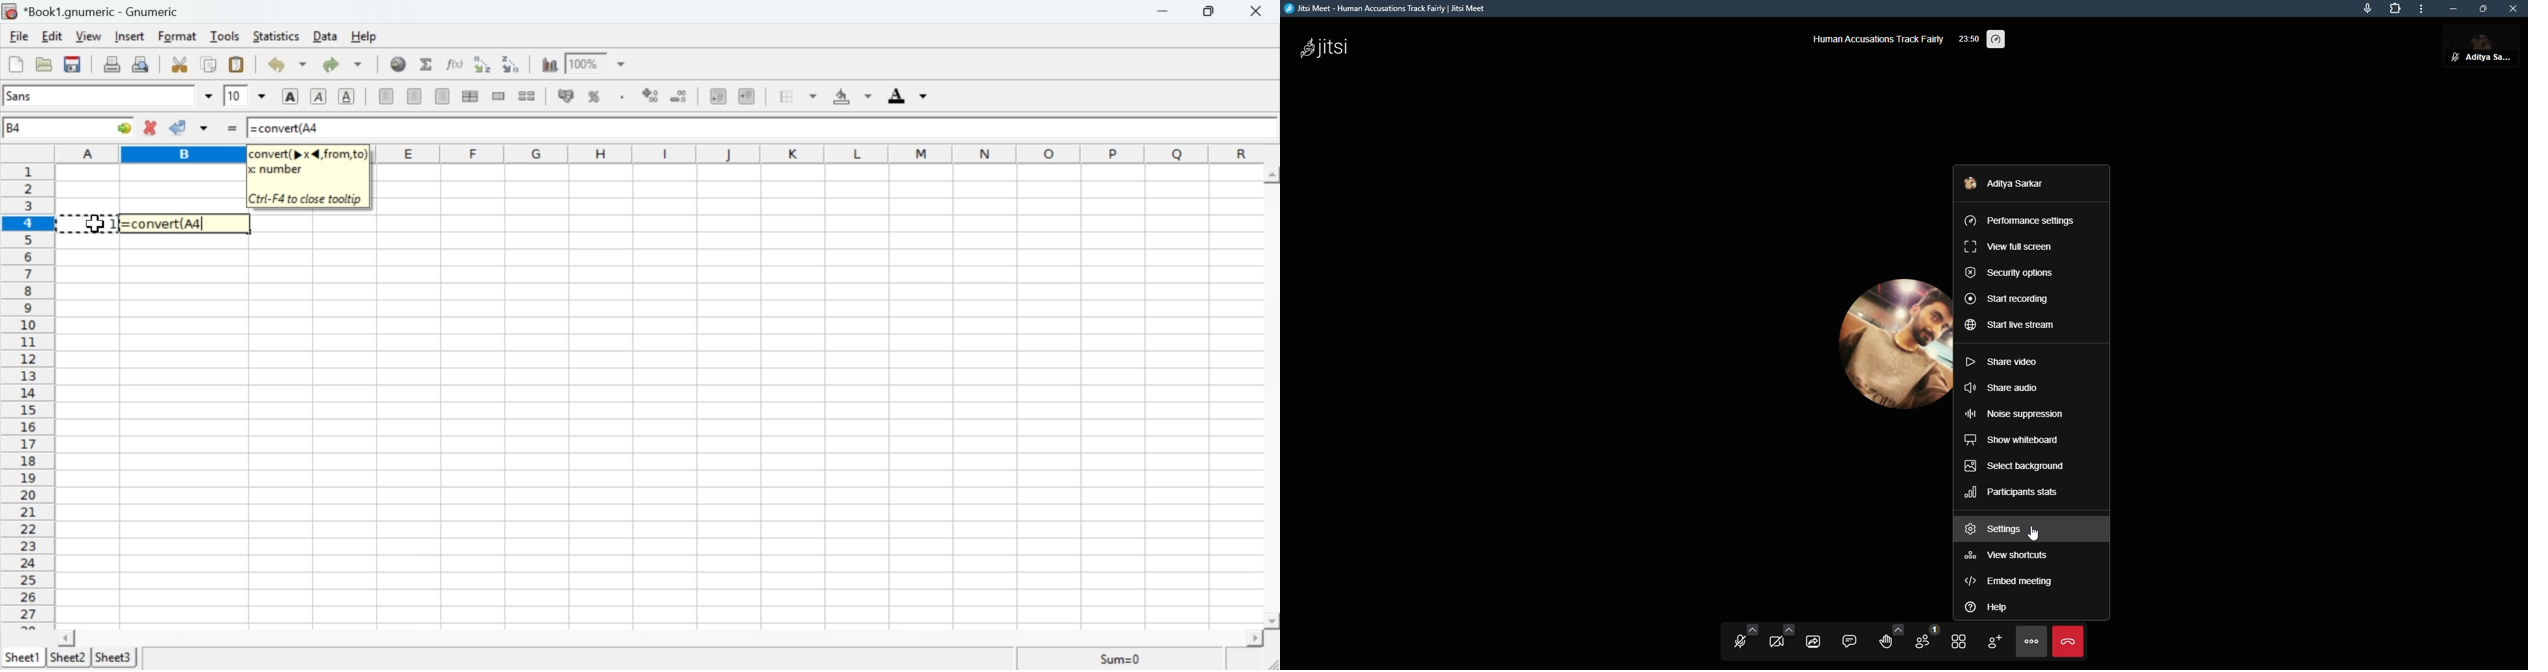 Image resolution: width=2548 pixels, height=672 pixels. I want to click on Open a file, so click(46, 65).